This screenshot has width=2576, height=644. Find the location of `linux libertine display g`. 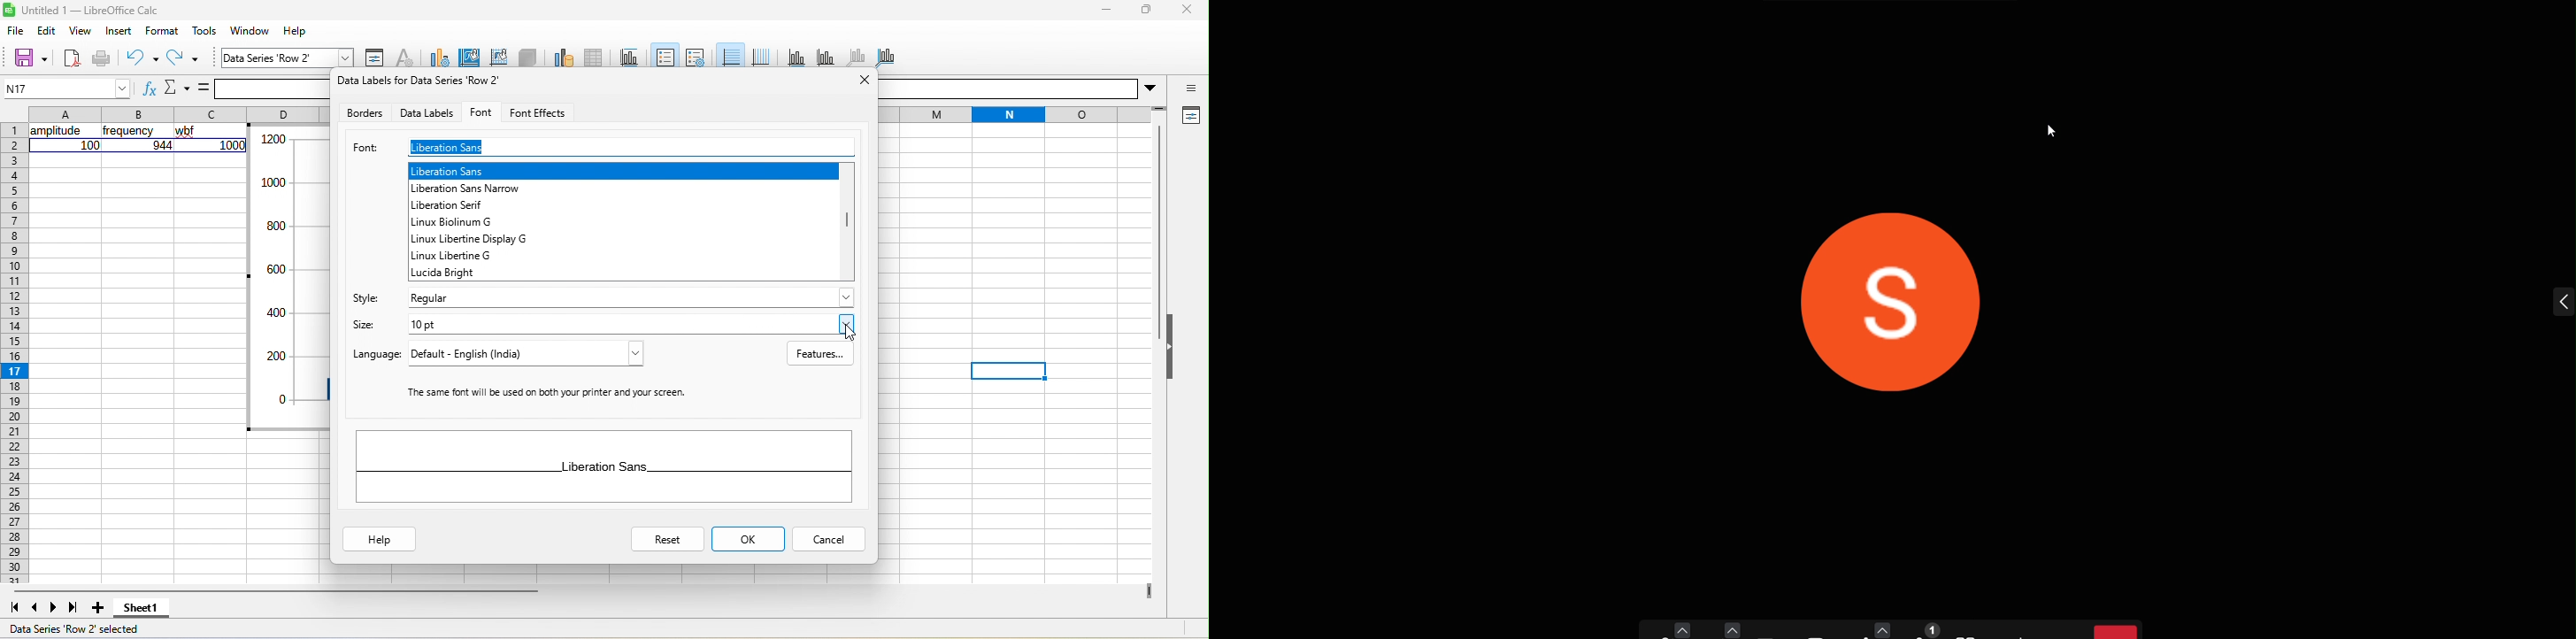

linux libertine display g is located at coordinates (472, 239).